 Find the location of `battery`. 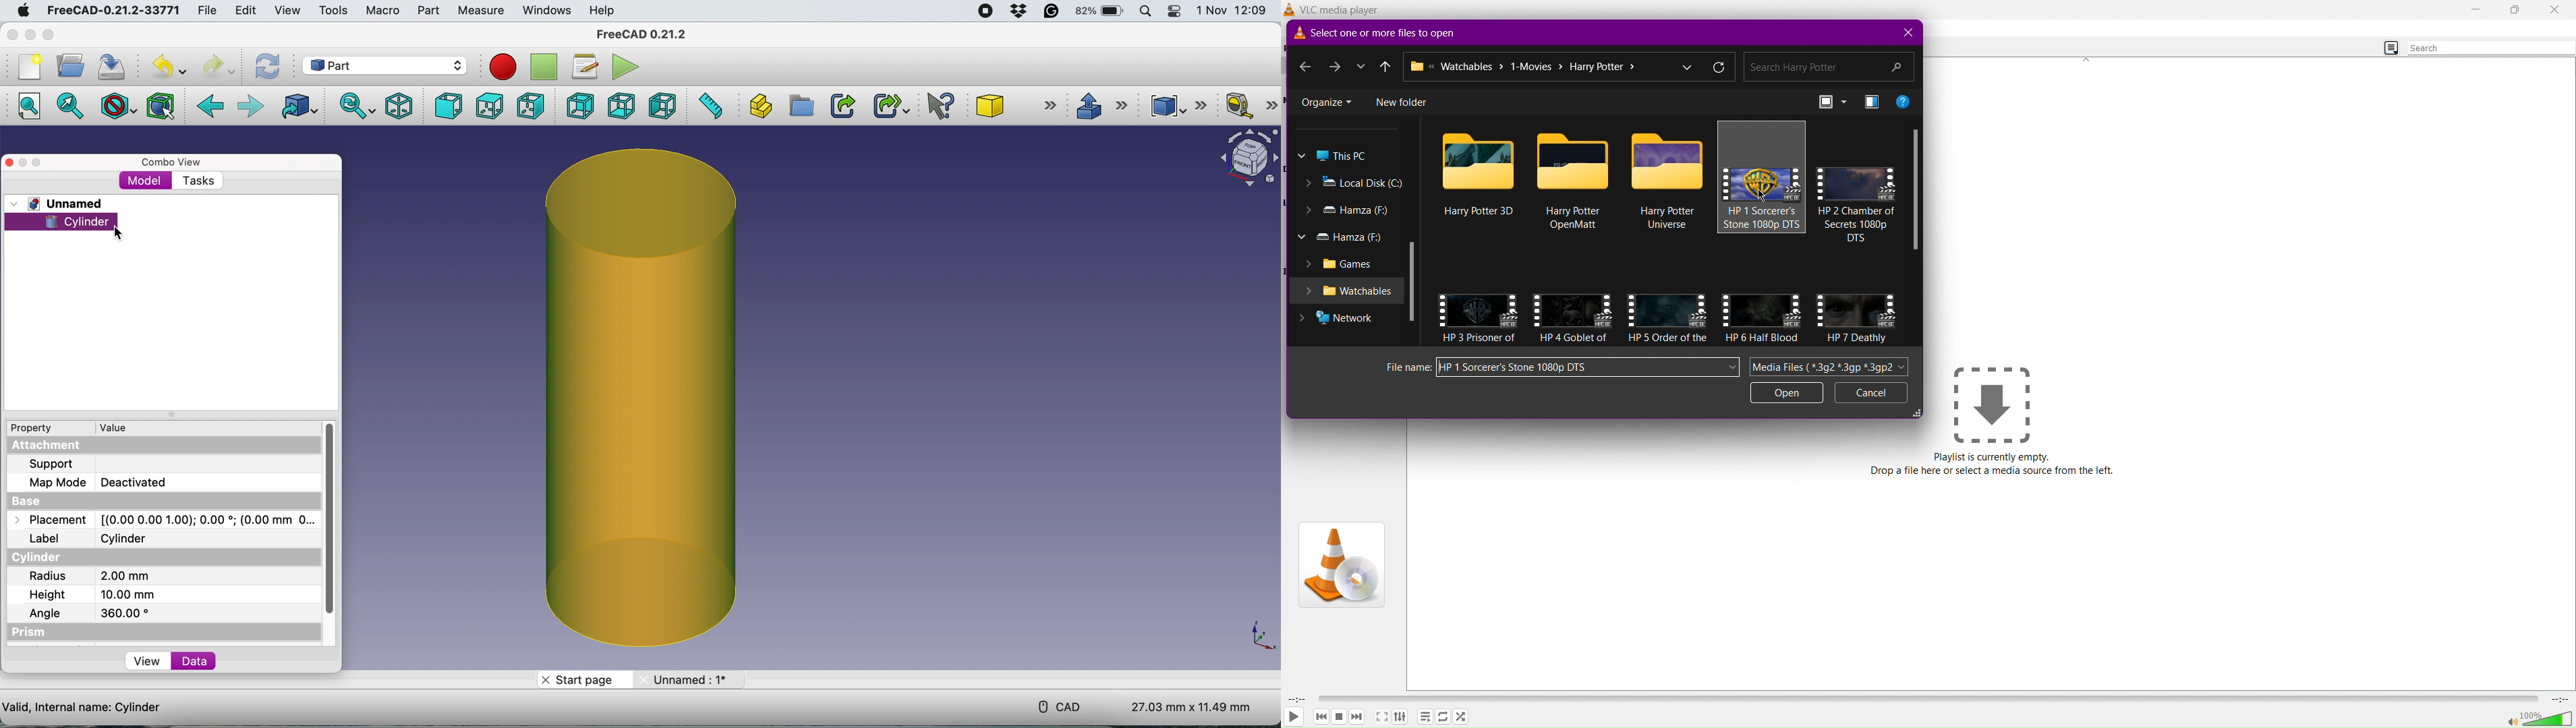

battery is located at coordinates (1101, 12).